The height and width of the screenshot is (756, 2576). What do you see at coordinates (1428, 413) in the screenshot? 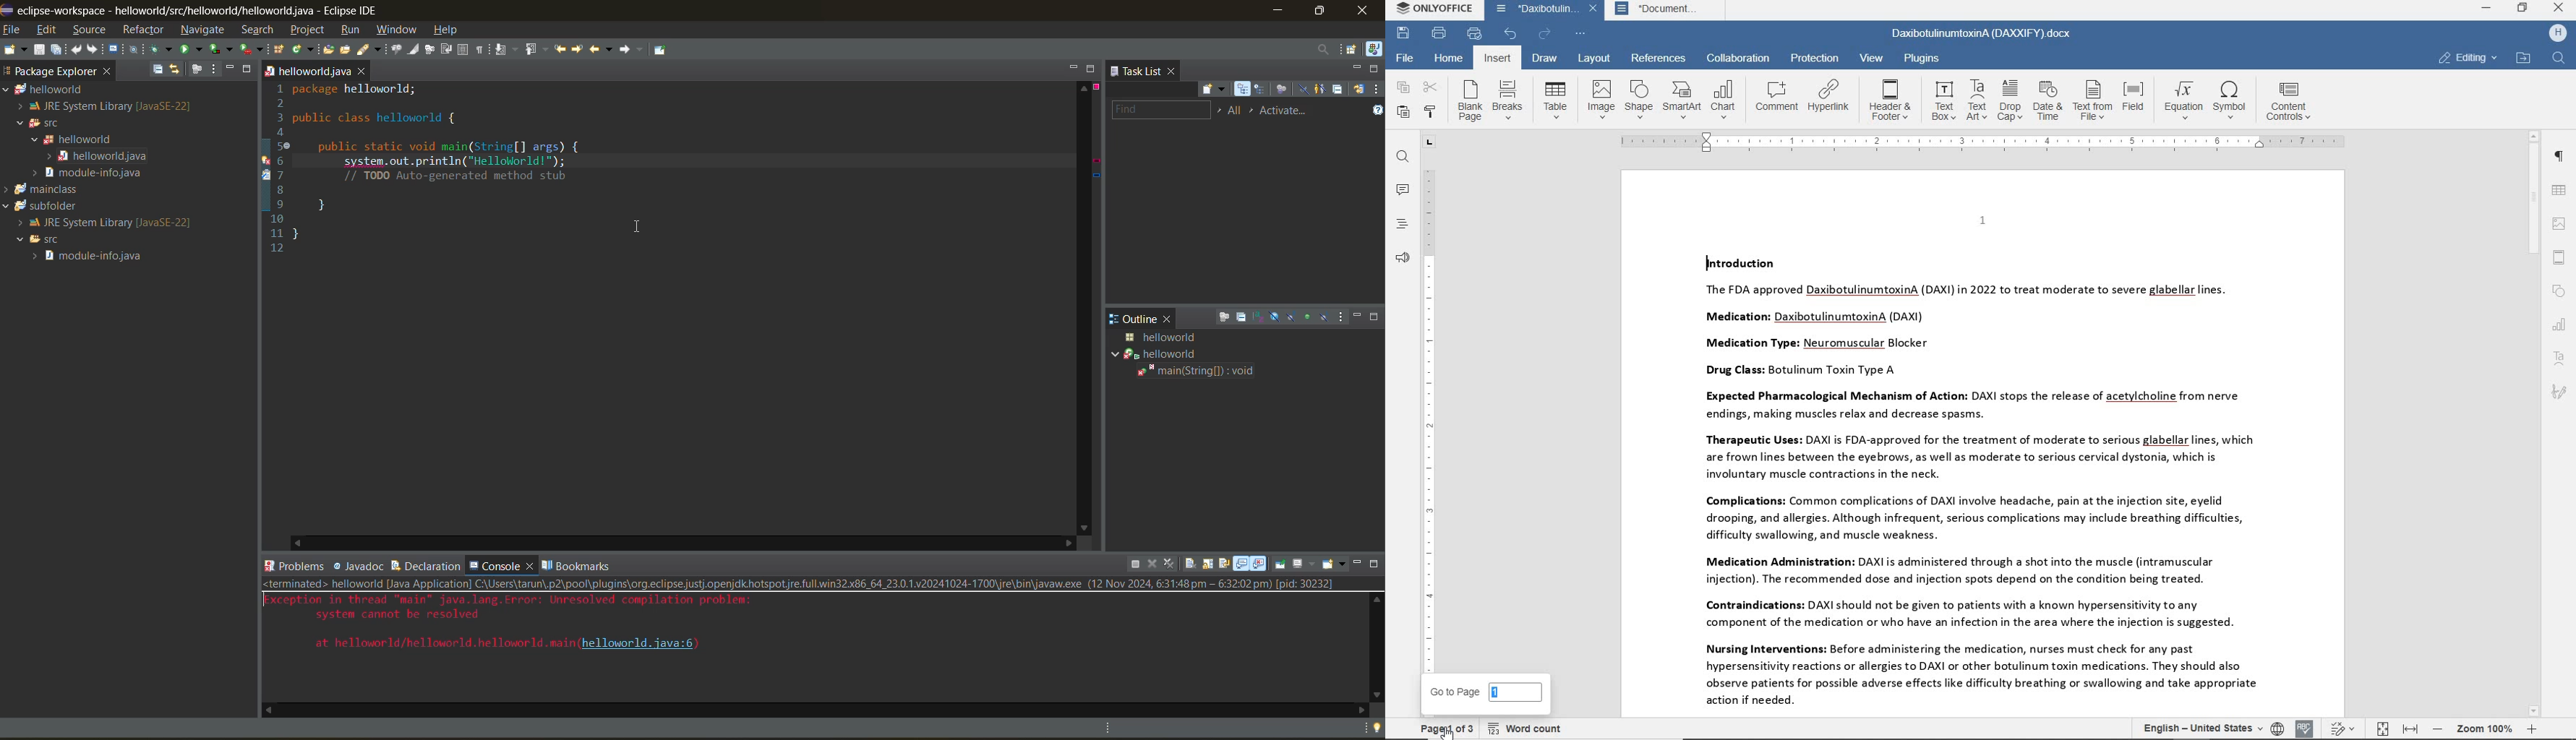
I see `ruler` at bounding box center [1428, 413].